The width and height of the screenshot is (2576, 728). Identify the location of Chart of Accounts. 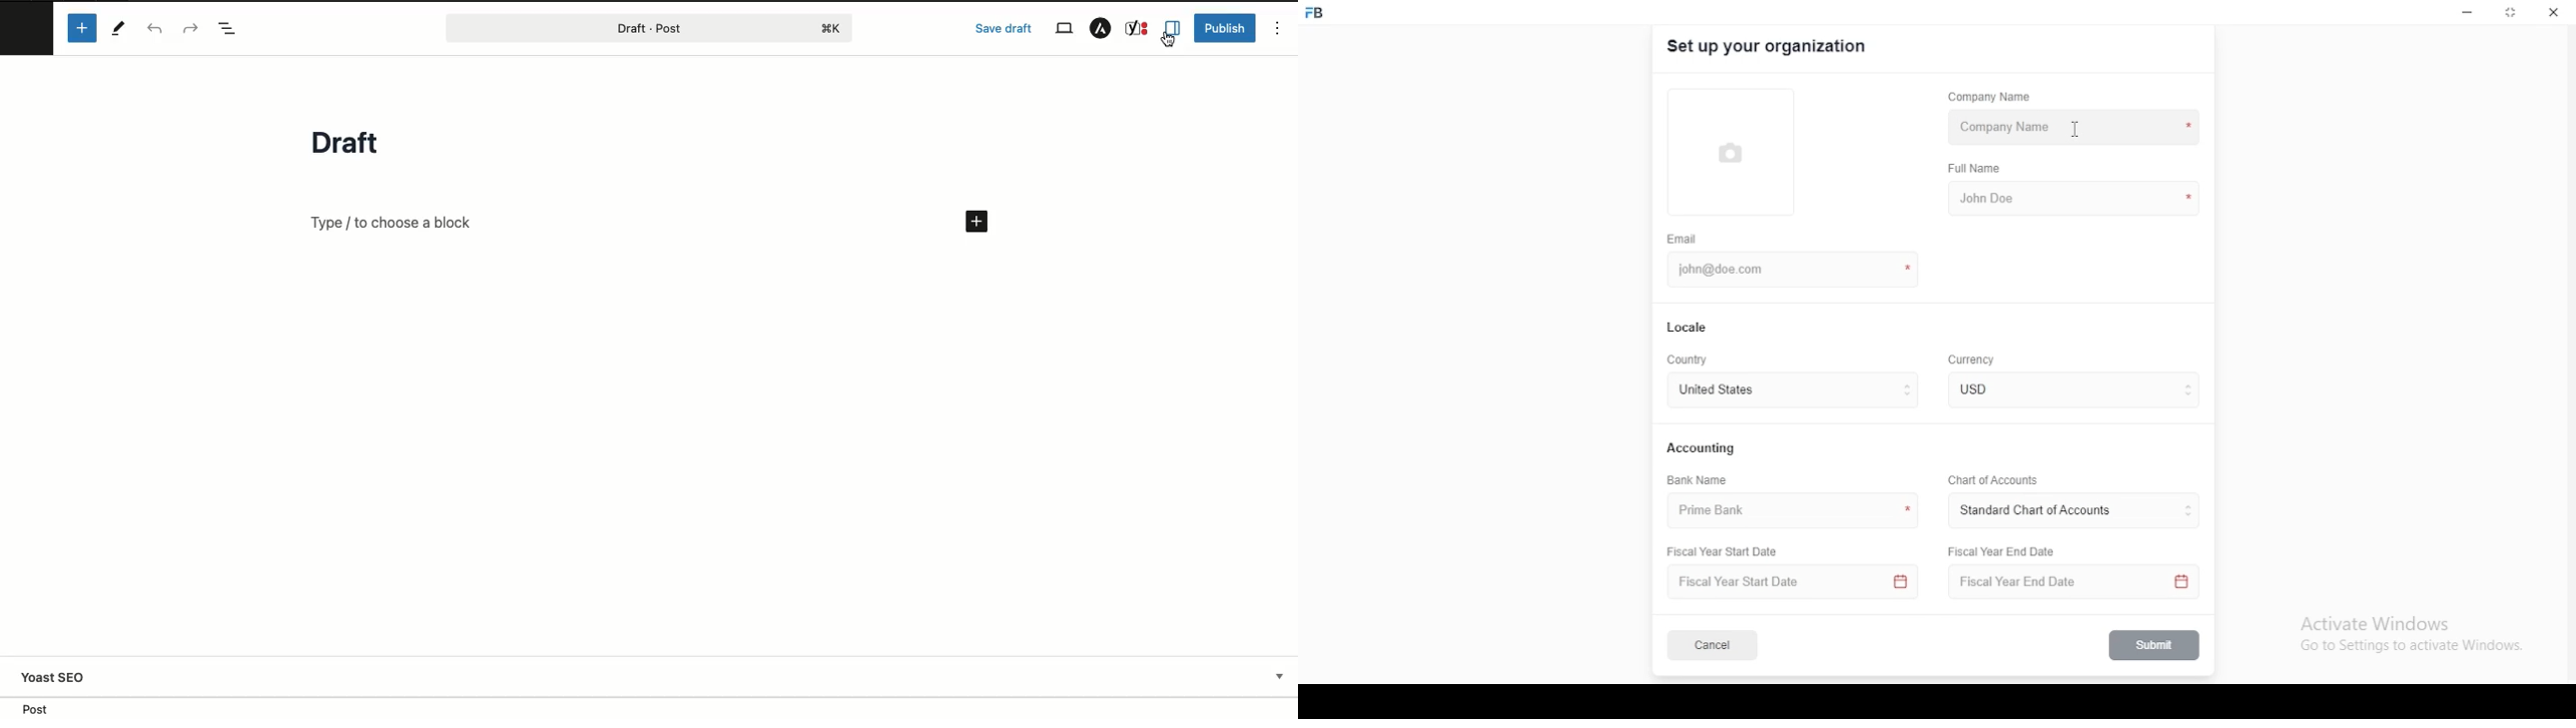
(1990, 479).